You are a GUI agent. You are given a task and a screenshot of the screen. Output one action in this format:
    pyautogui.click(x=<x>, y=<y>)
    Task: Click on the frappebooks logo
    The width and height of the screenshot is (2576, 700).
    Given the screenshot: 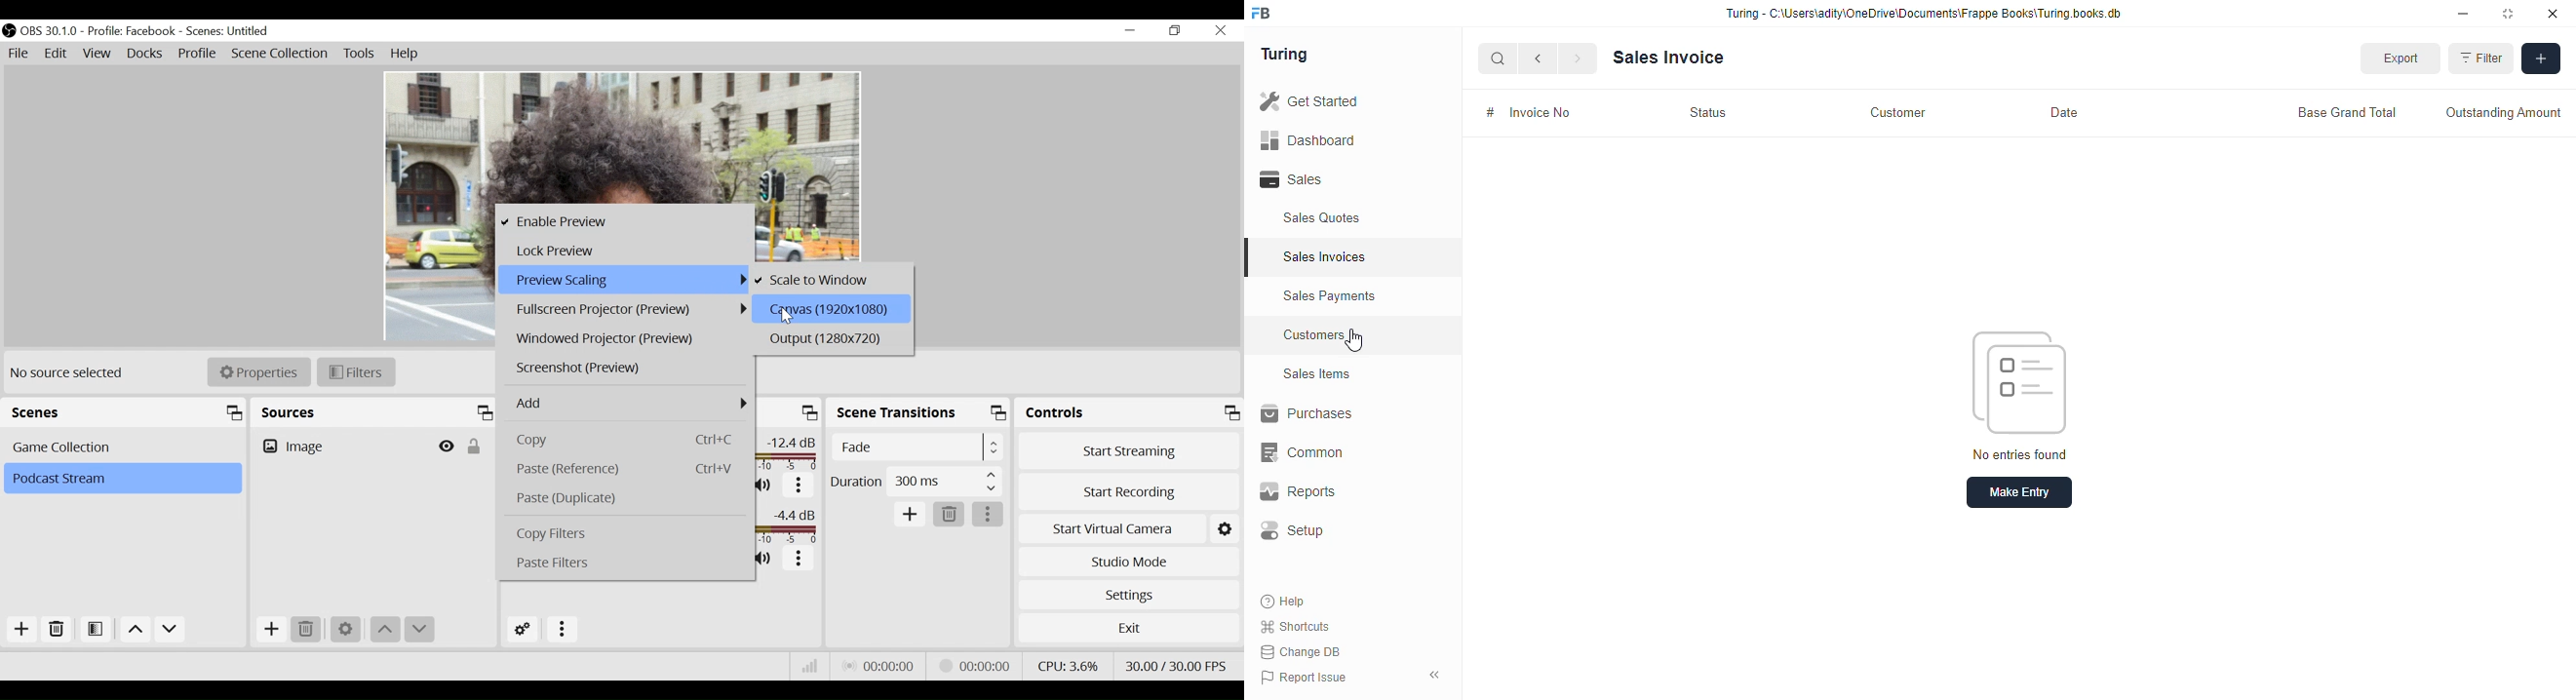 What is the action you would take?
    pyautogui.click(x=1267, y=15)
    